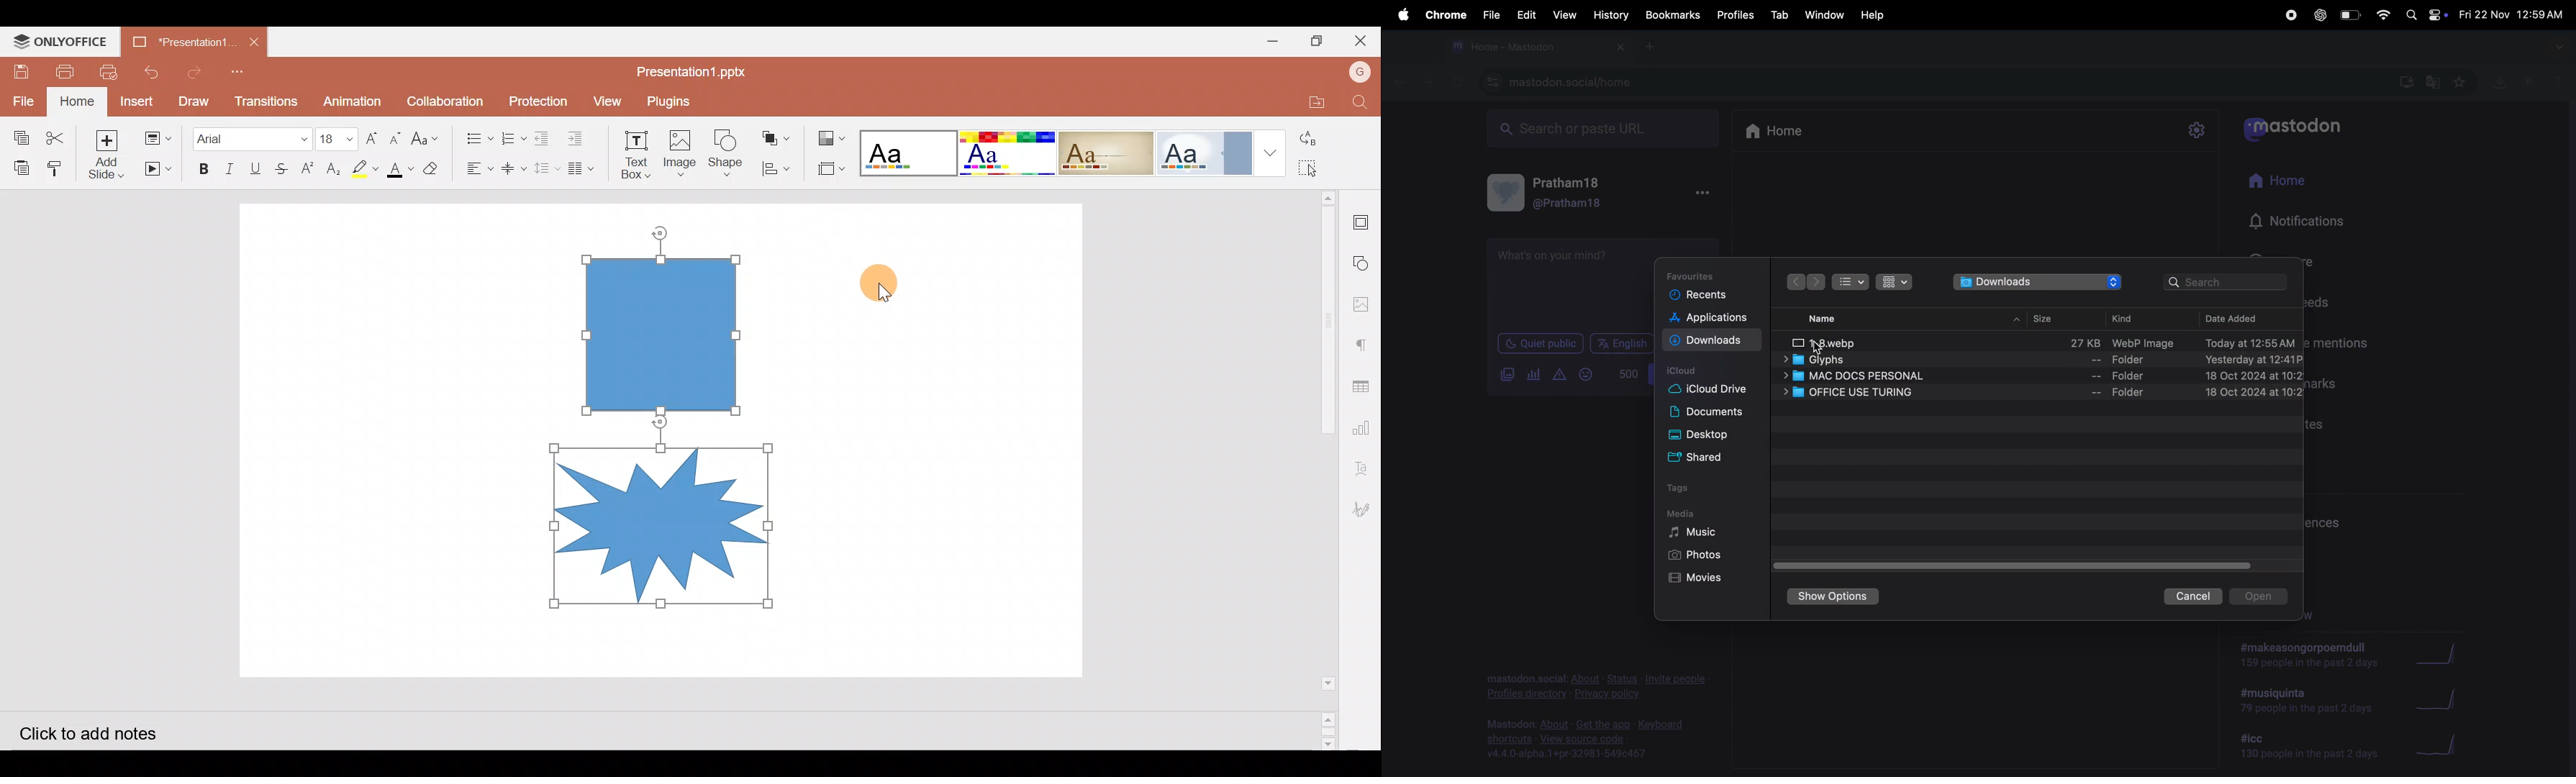 This screenshot has width=2576, height=784. I want to click on date and time, so click(2515, 12).